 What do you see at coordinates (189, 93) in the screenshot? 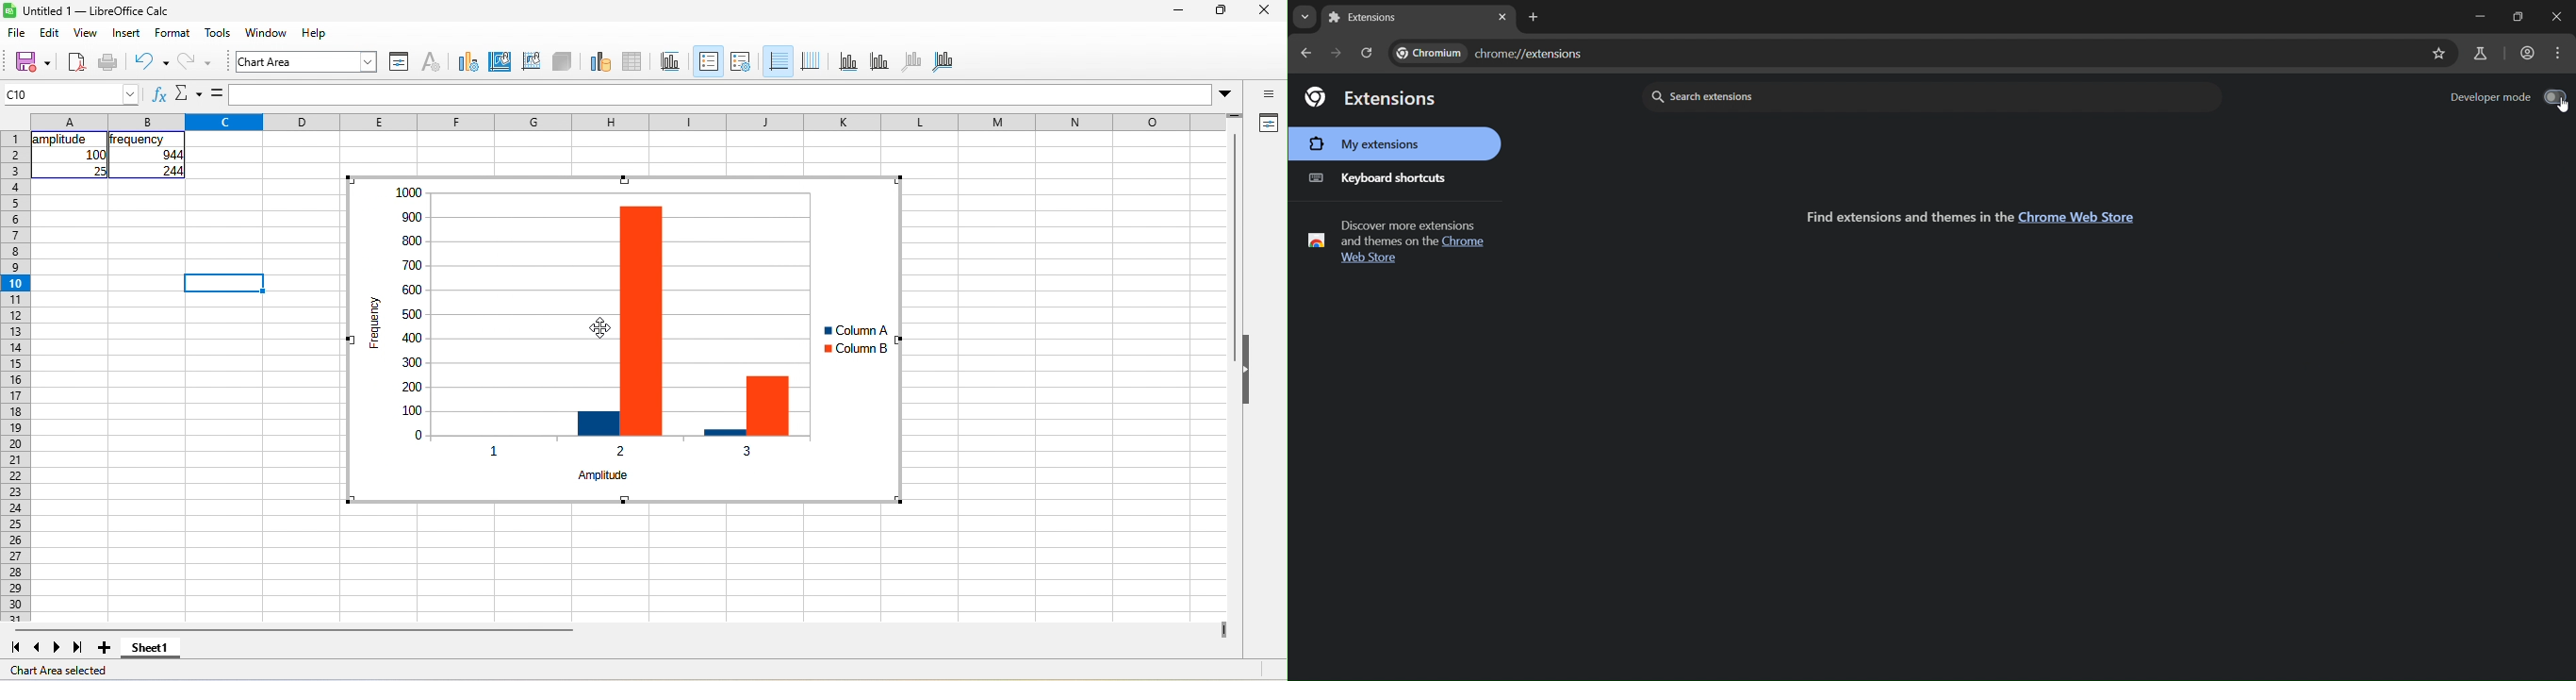
I see `Function options` at bounding box center [189, 93].